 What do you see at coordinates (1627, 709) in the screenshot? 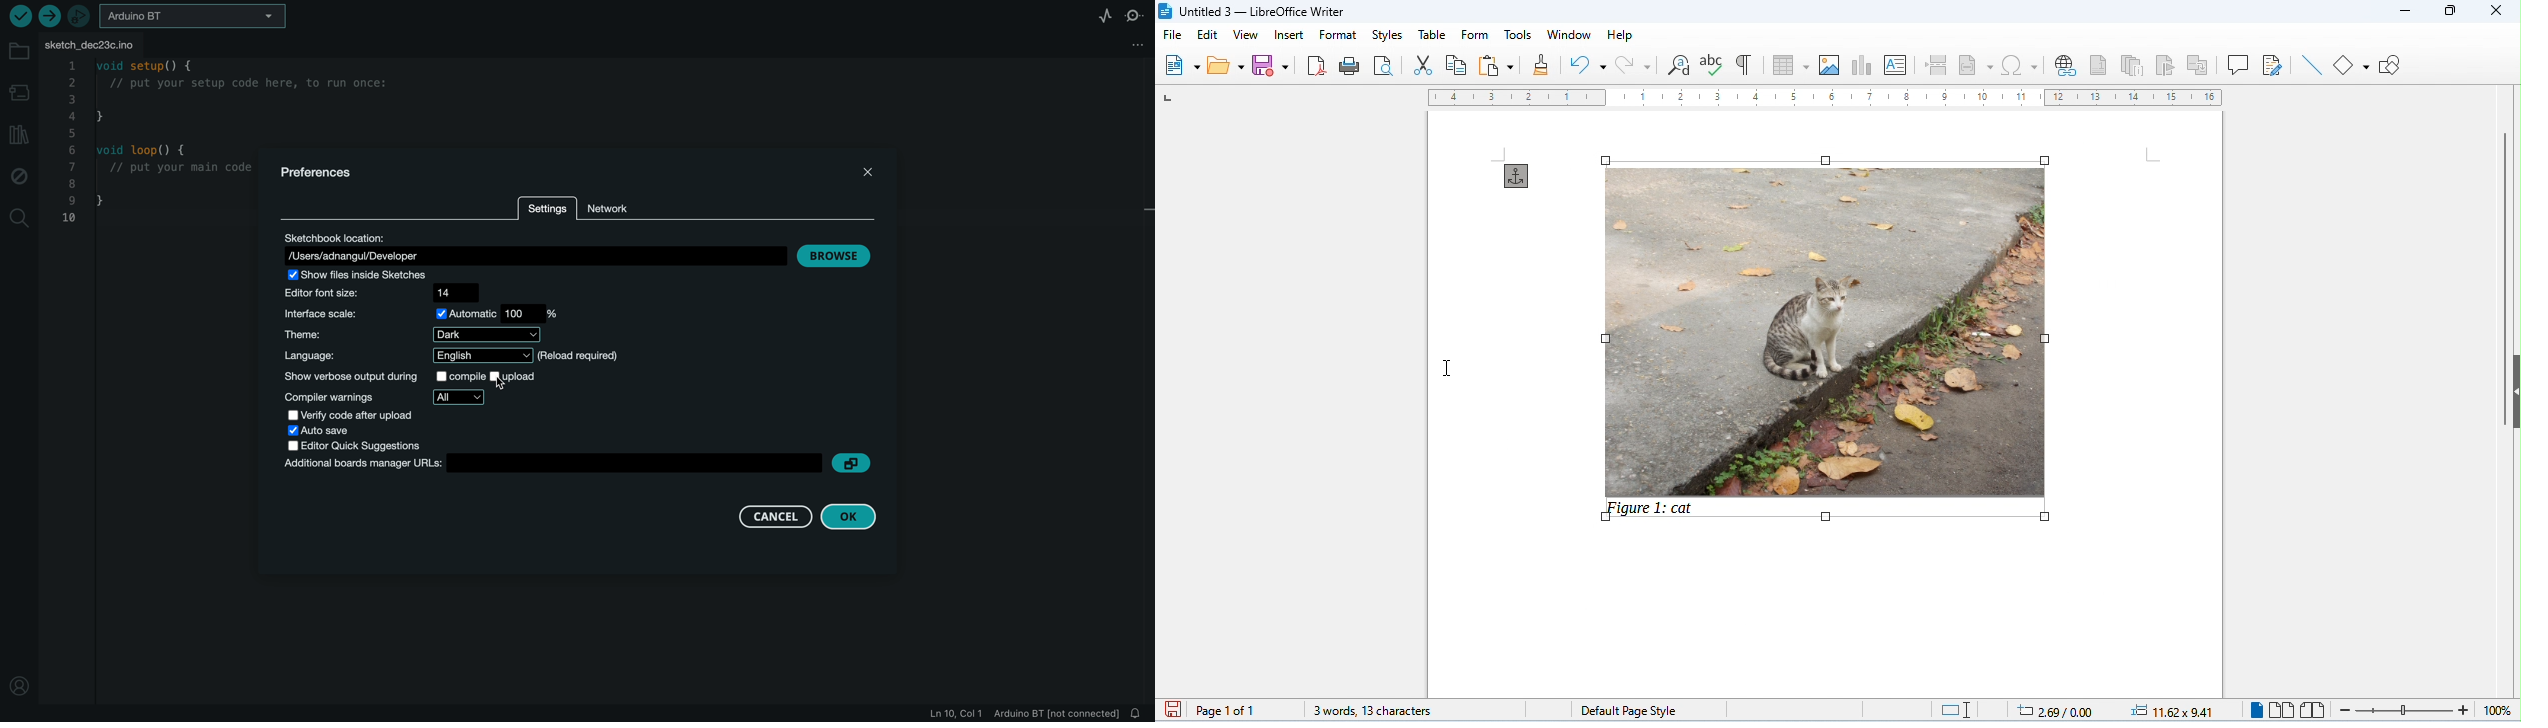
I see `default page` at bounding box center [1627, 709].